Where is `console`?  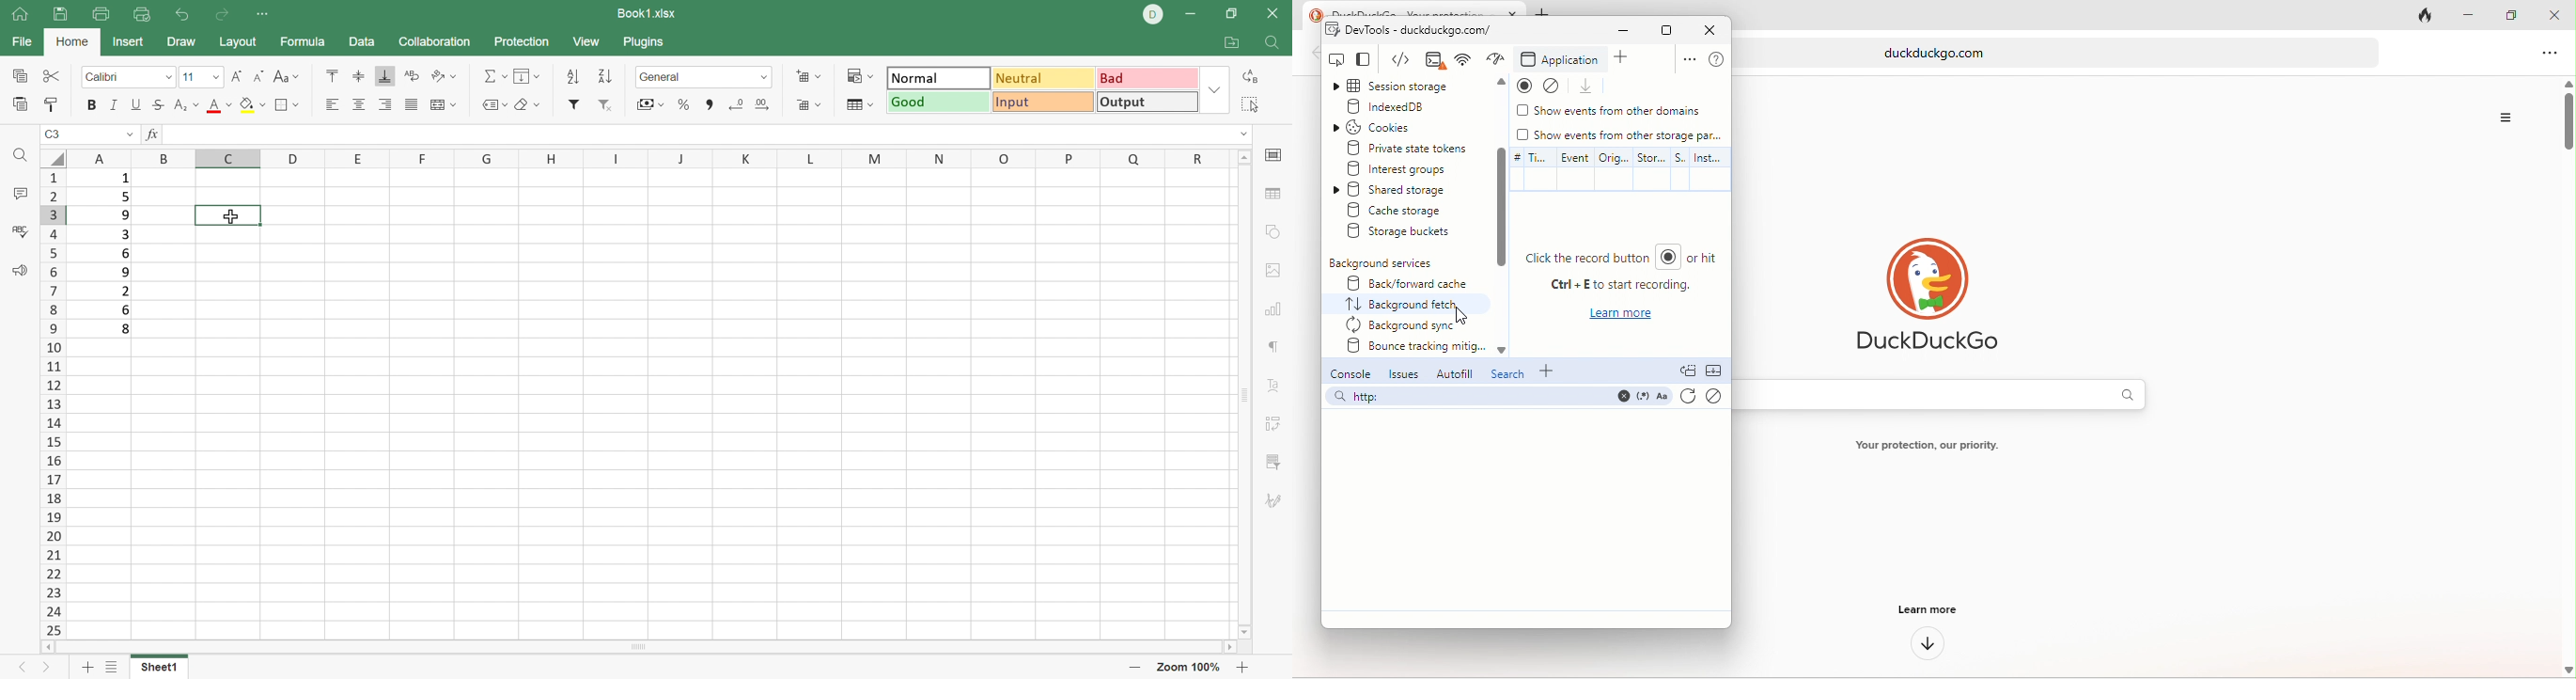 console is located at coordinates (1349, 375).